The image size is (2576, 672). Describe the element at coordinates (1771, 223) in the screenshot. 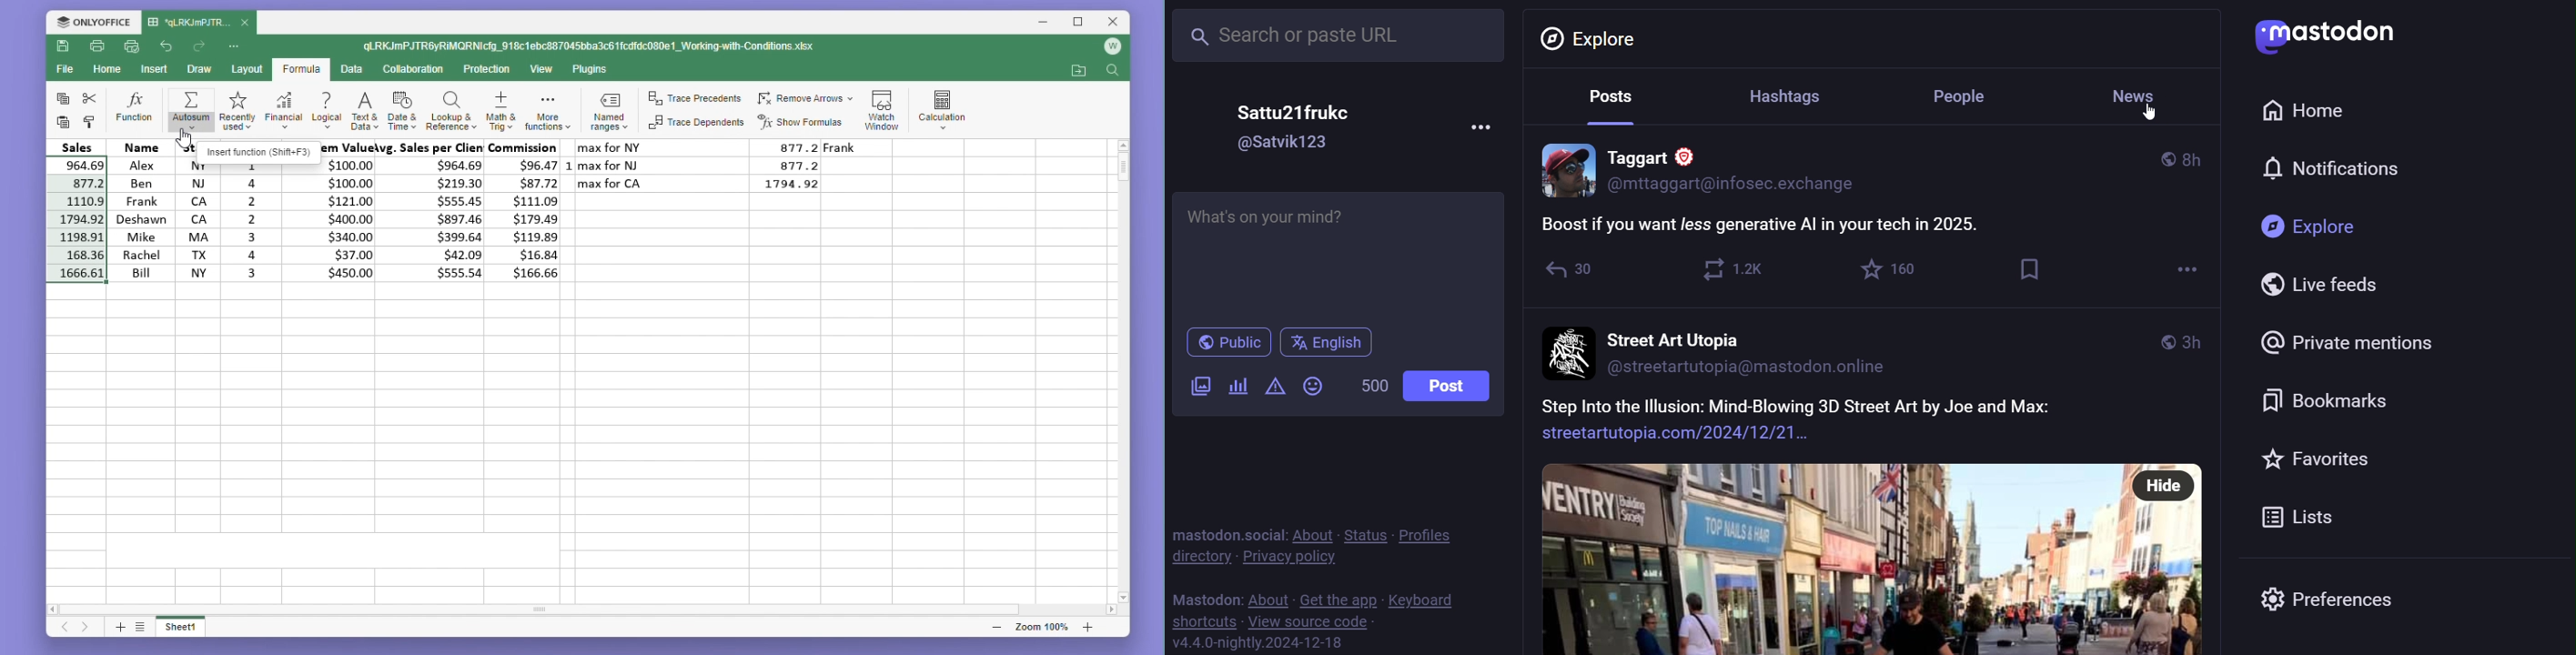

I see `Boost if you want less generative Al in your tech in 2025.` at that location.